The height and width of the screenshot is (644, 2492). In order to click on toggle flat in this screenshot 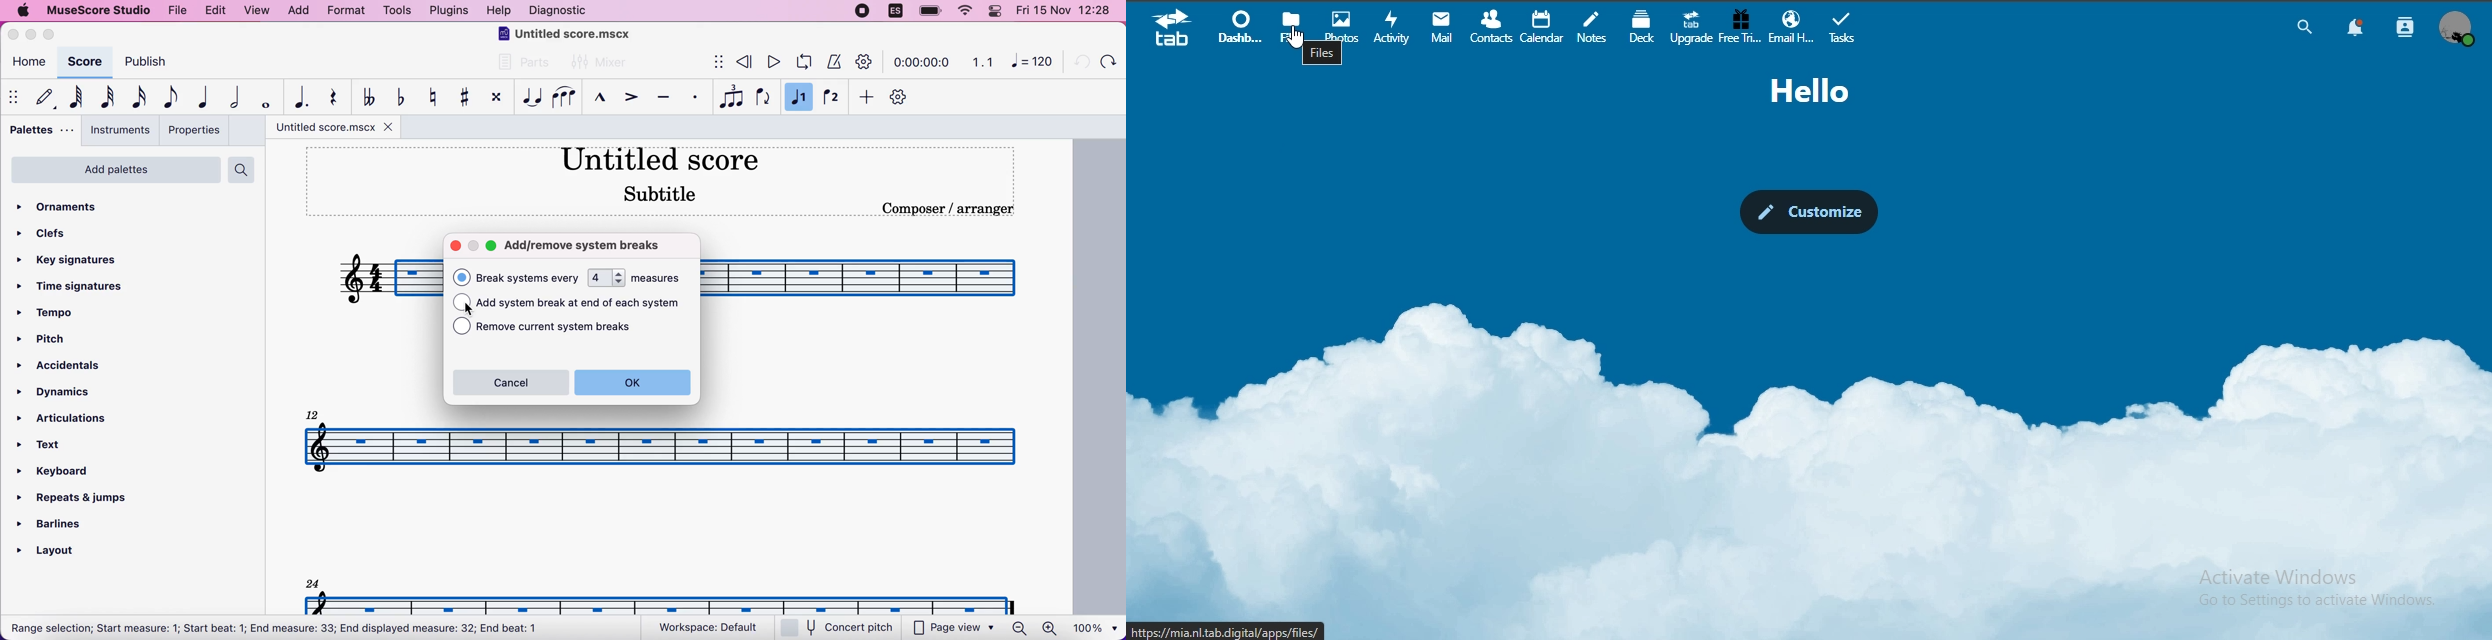, I will do `click(399, 97)`.